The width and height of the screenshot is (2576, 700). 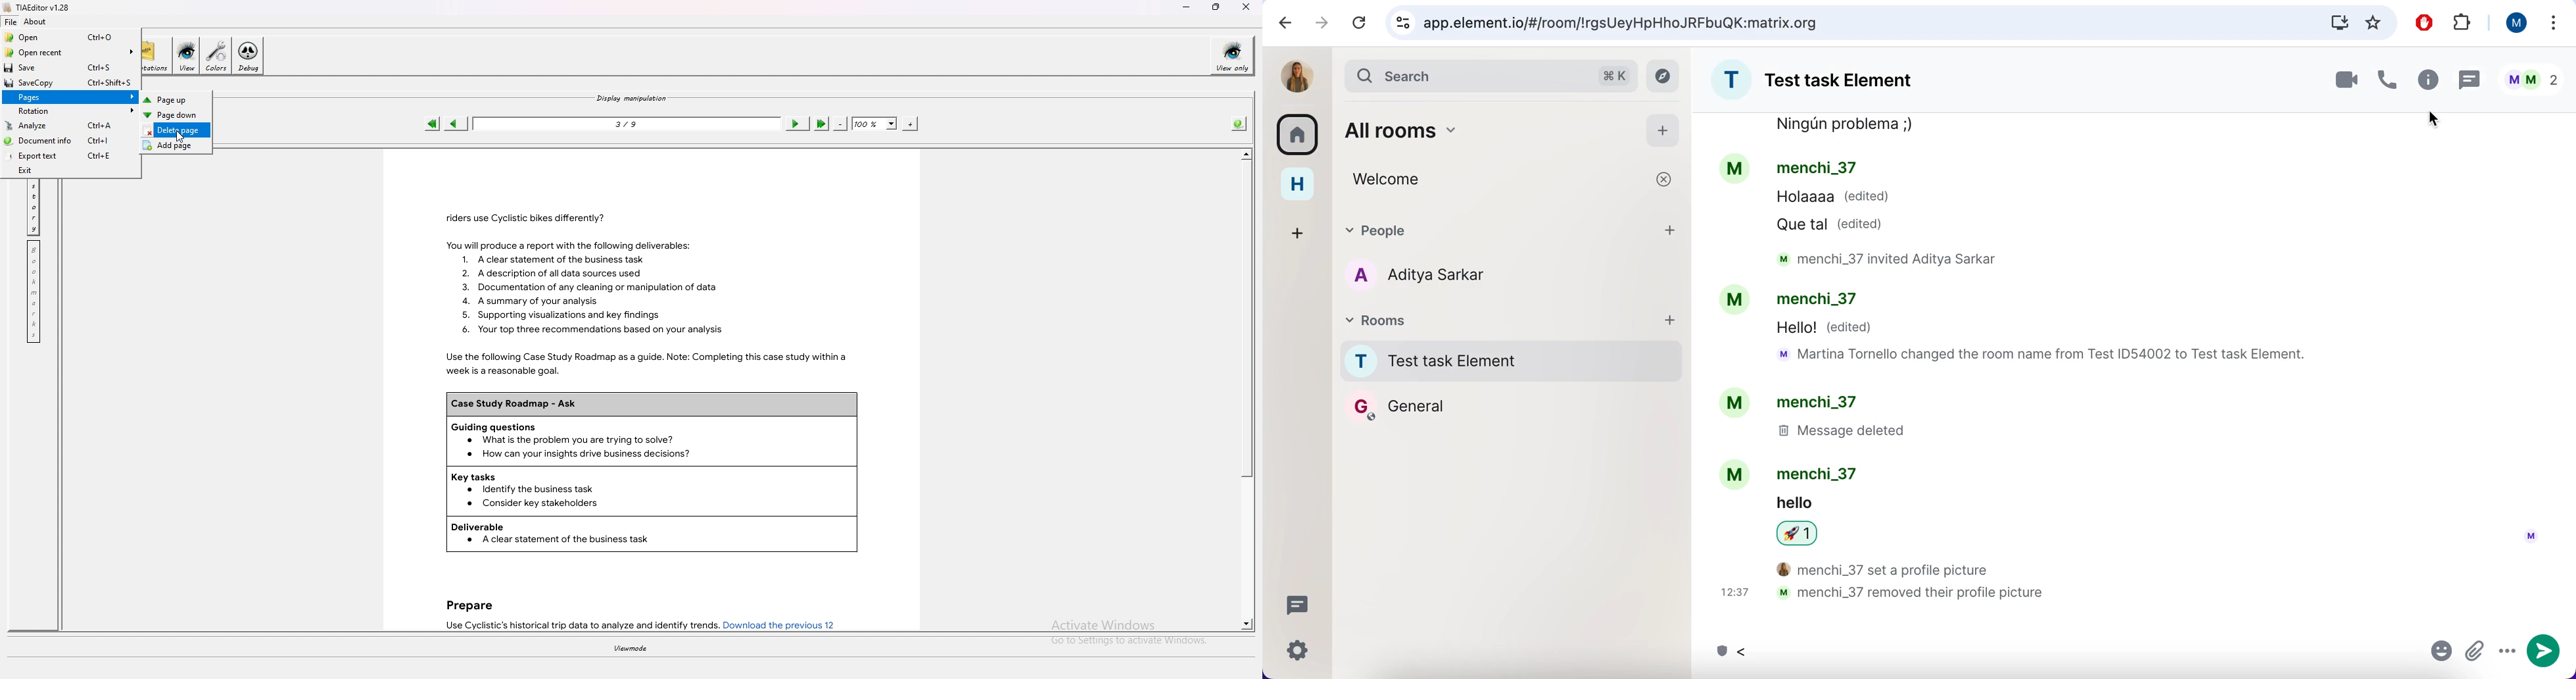 I want to click on extensions, so click(x=2464, y=24).